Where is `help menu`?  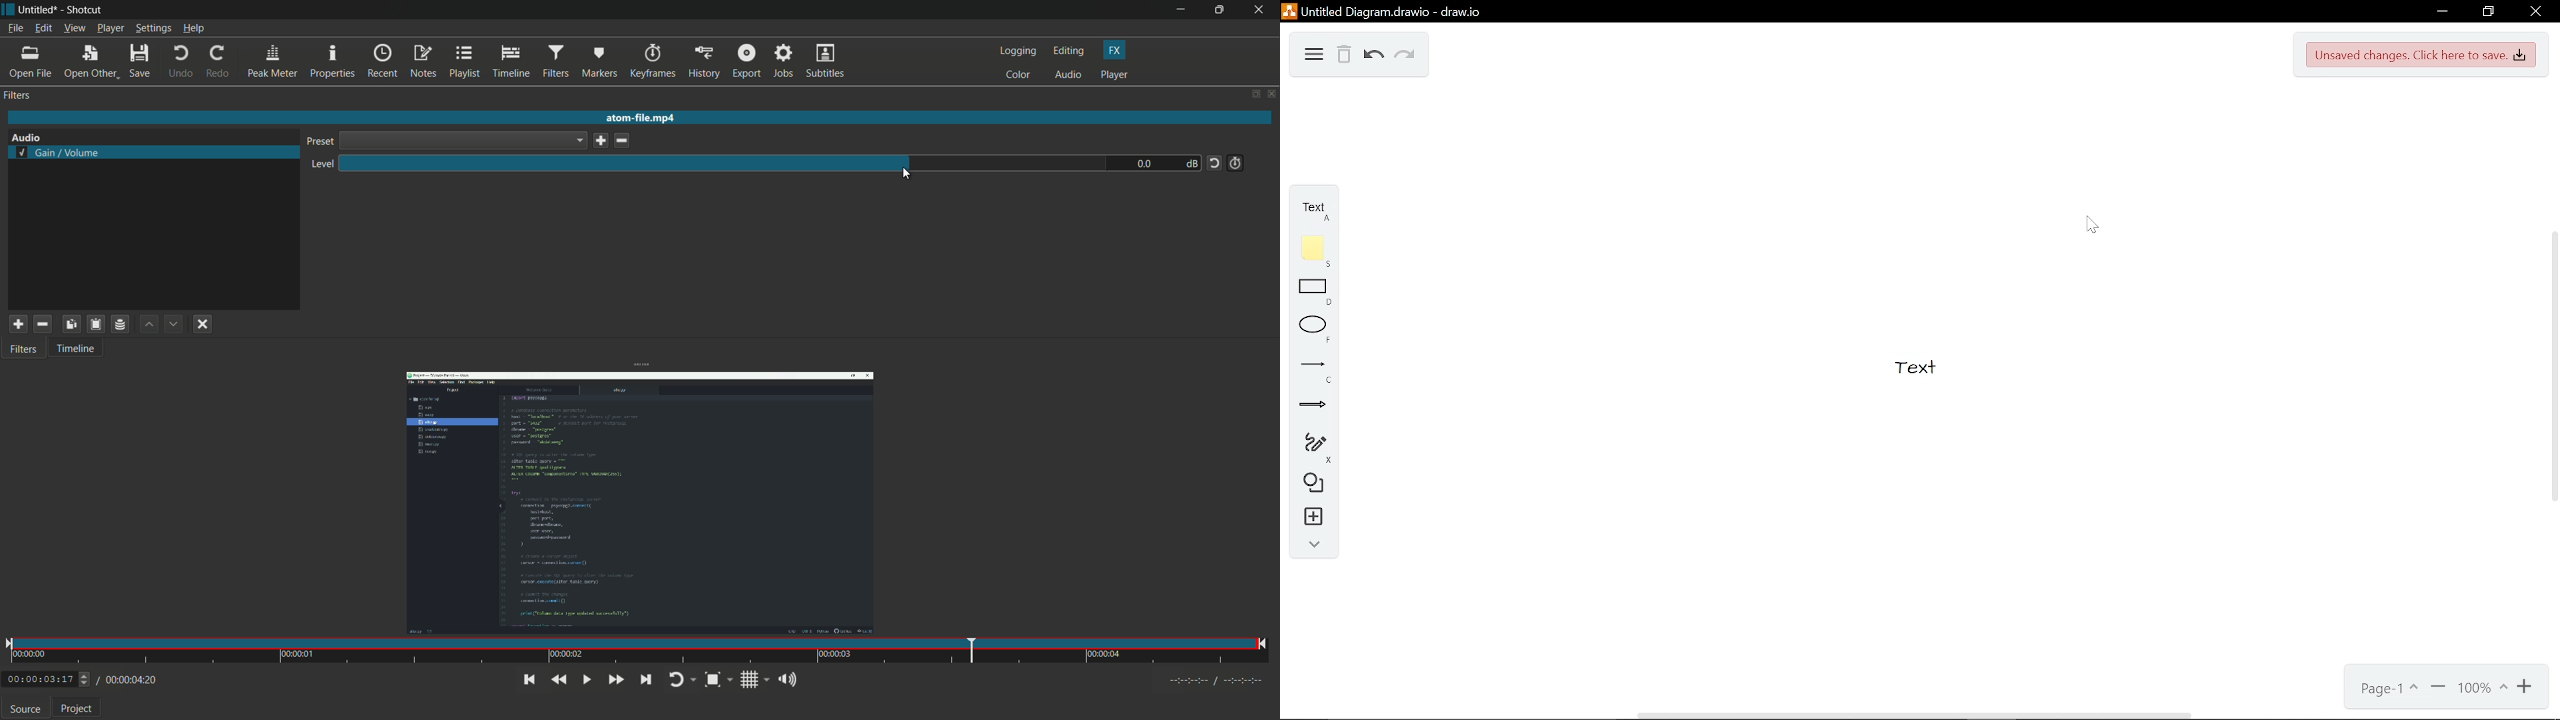 help menu is located at coordinates (193, 28).